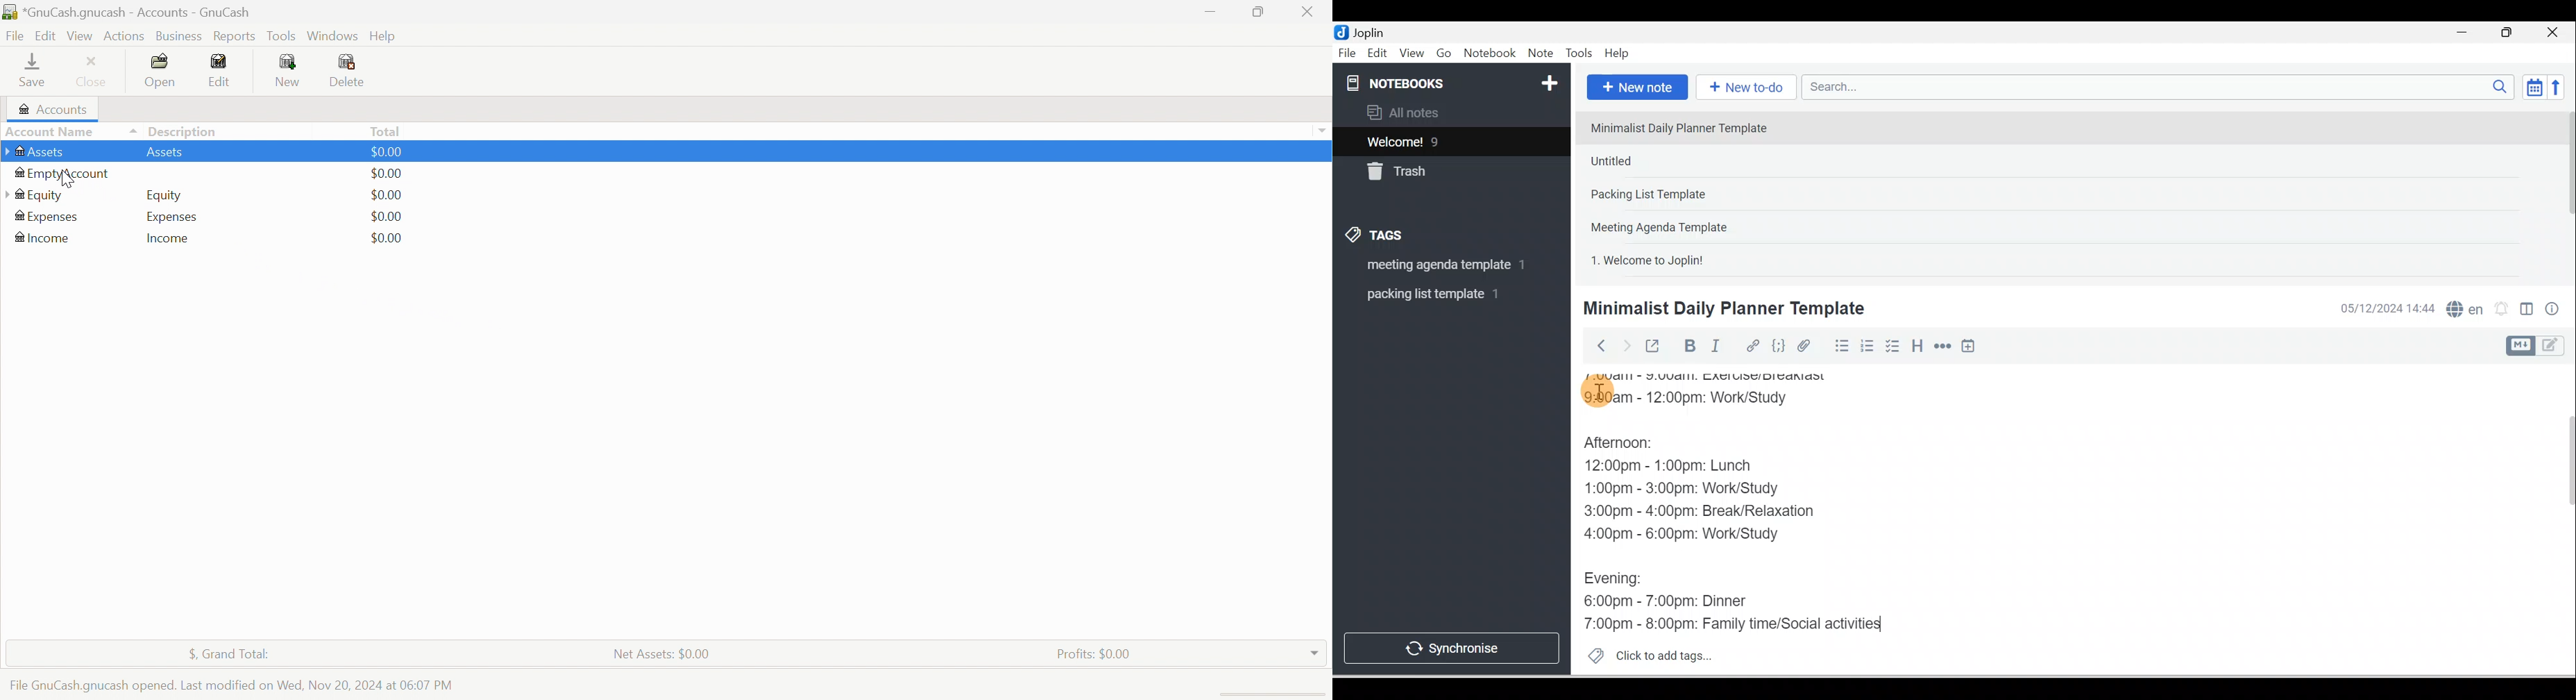 The height and width of the screenshot is (700, 2576). I want to click on Go, so click(1446, 54).